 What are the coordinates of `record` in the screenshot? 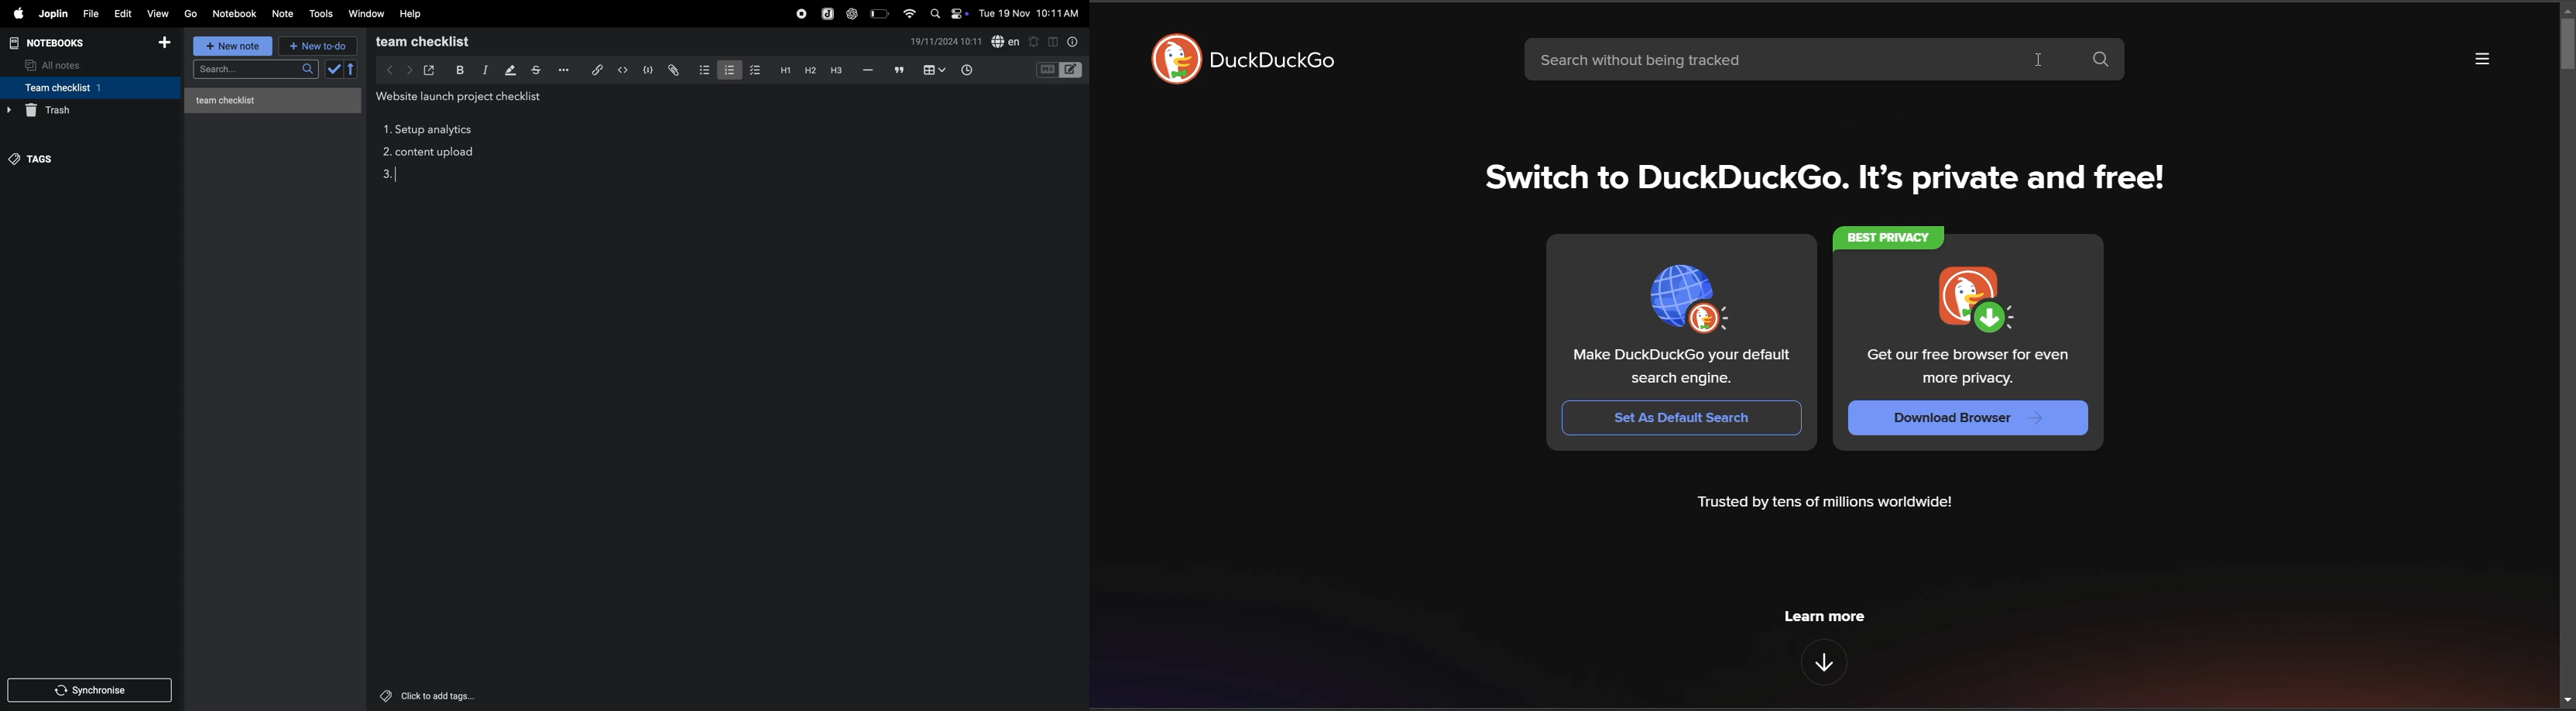 It's located at (799, 13).